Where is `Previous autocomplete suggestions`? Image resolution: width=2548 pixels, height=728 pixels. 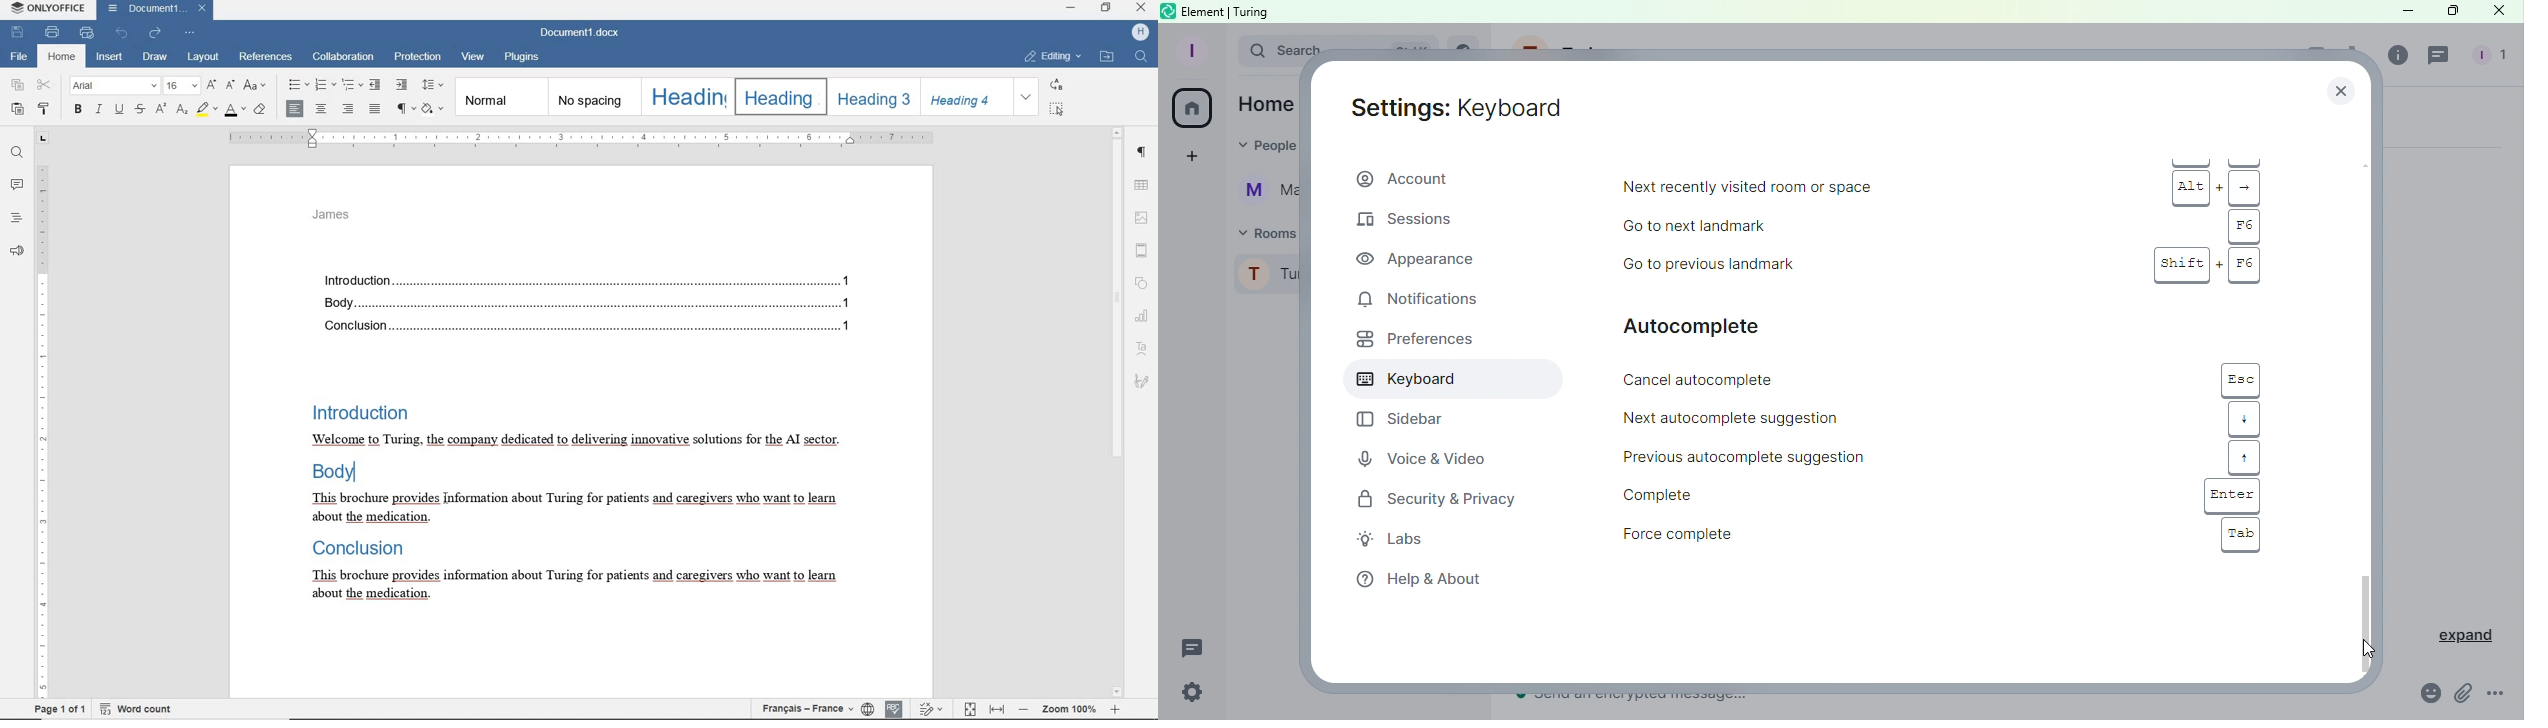 Previous autocomplete suggestions is located at coordinates (1766, 458).